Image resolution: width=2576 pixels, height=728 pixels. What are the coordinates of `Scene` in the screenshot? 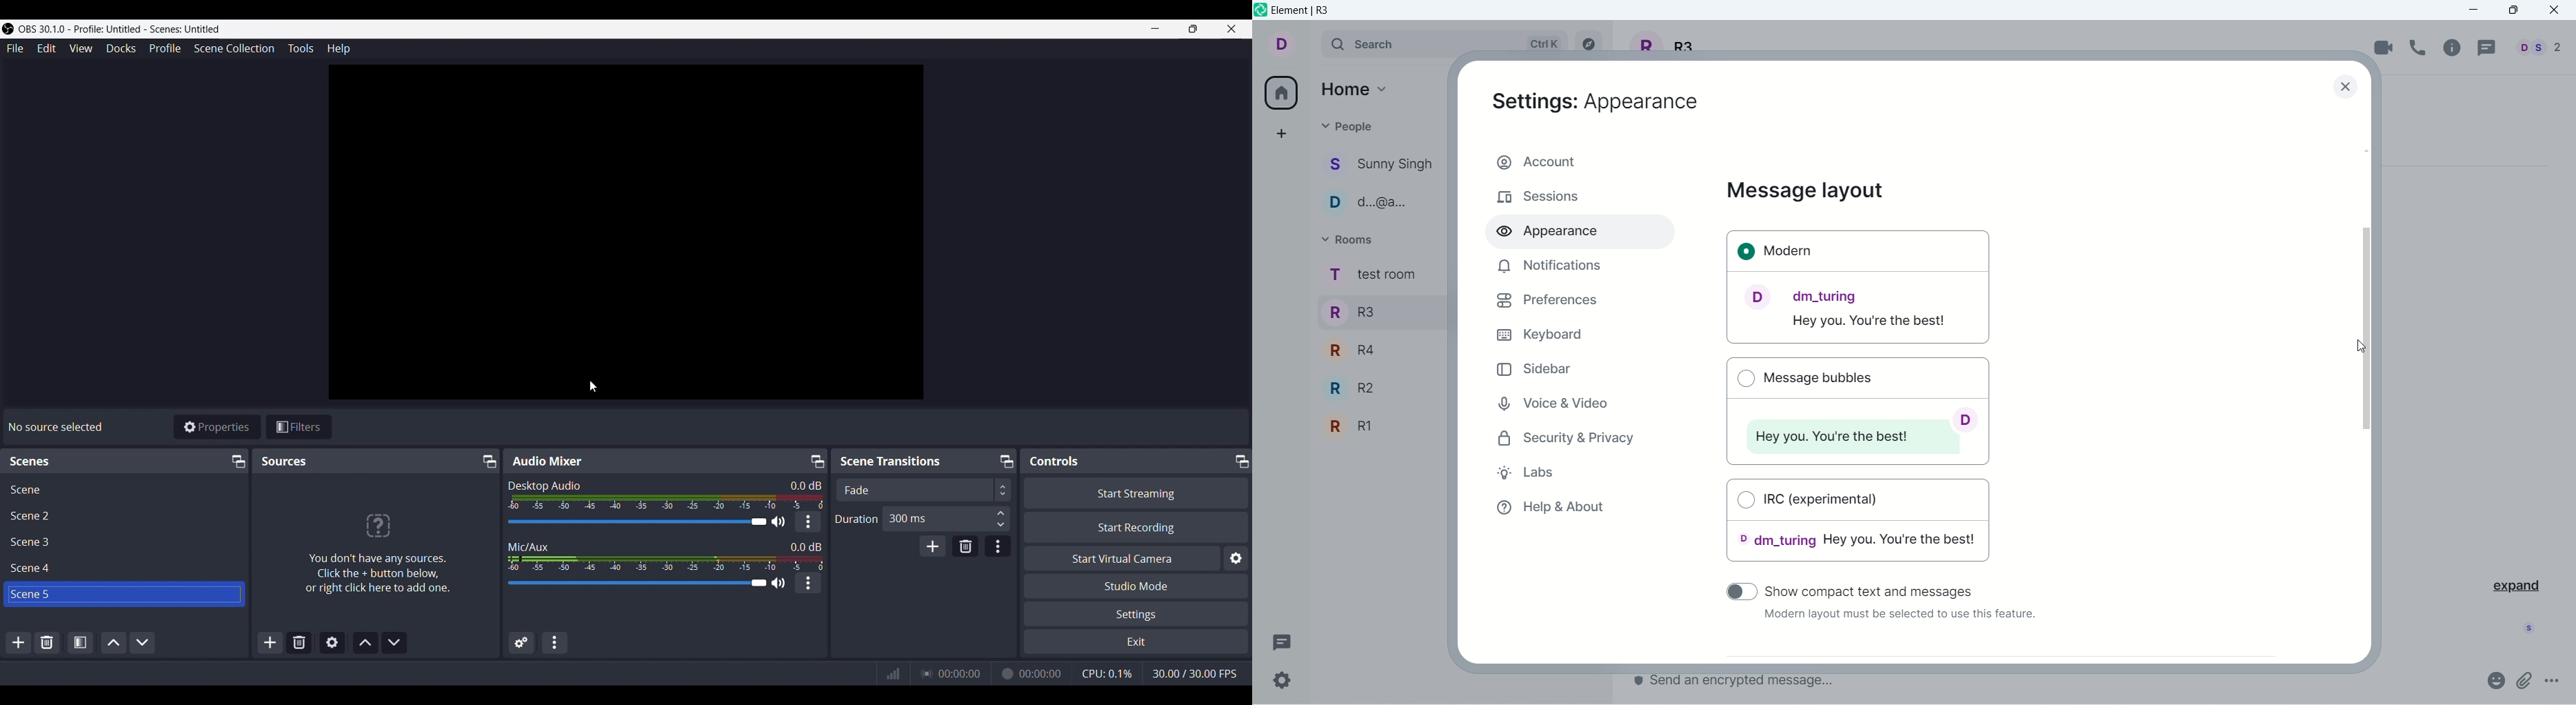 It's located at (125, 488).